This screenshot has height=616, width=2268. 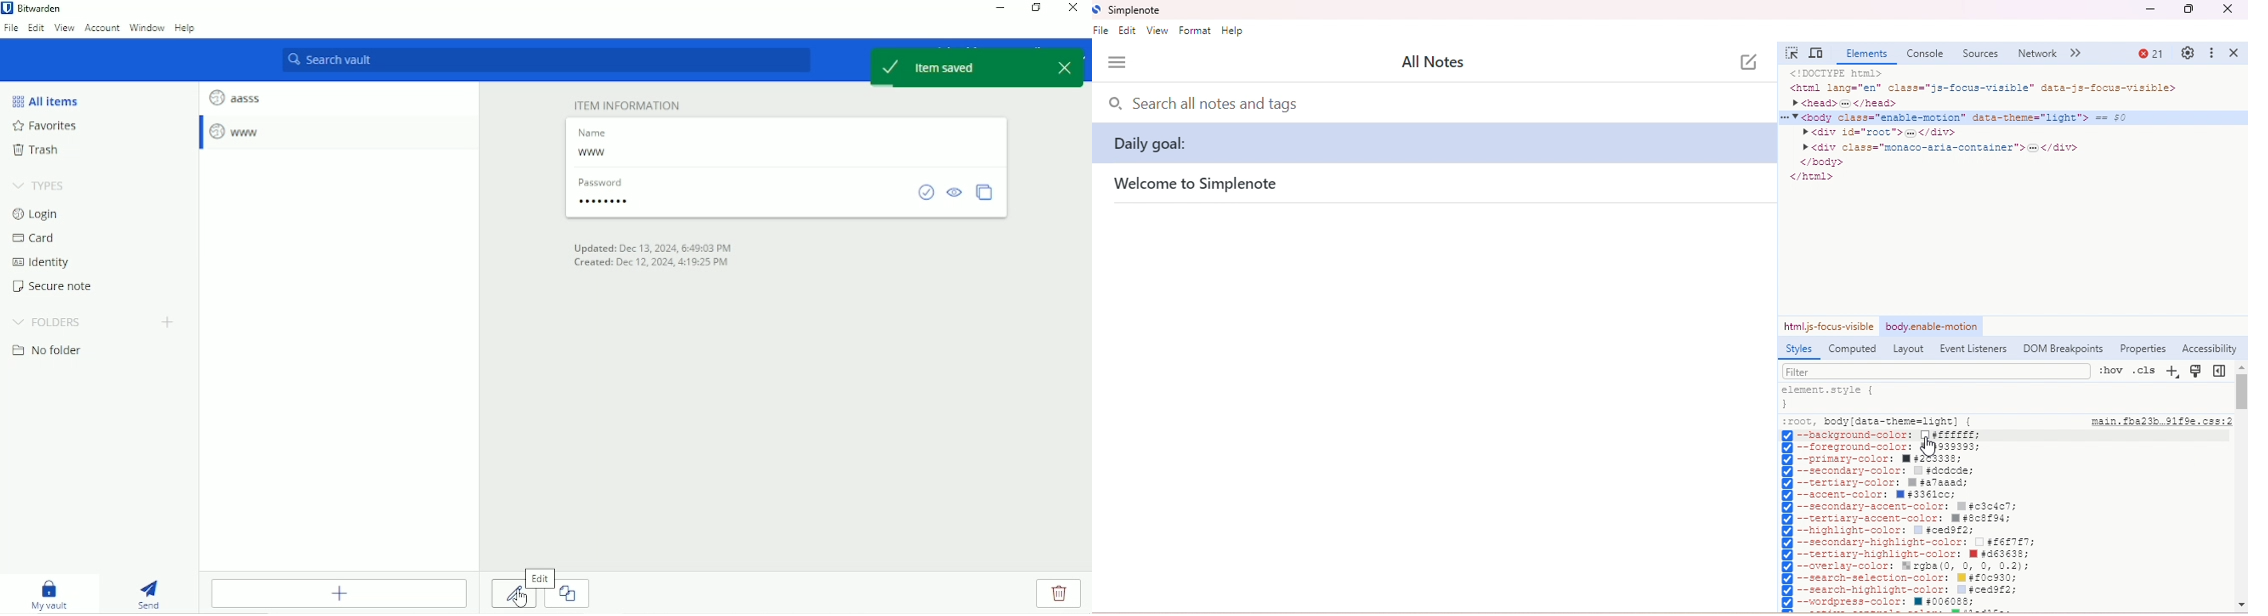 What do you see at coordinates (42, 185) in the screenshot?
I see `Types` at bounding box center [42, 185].